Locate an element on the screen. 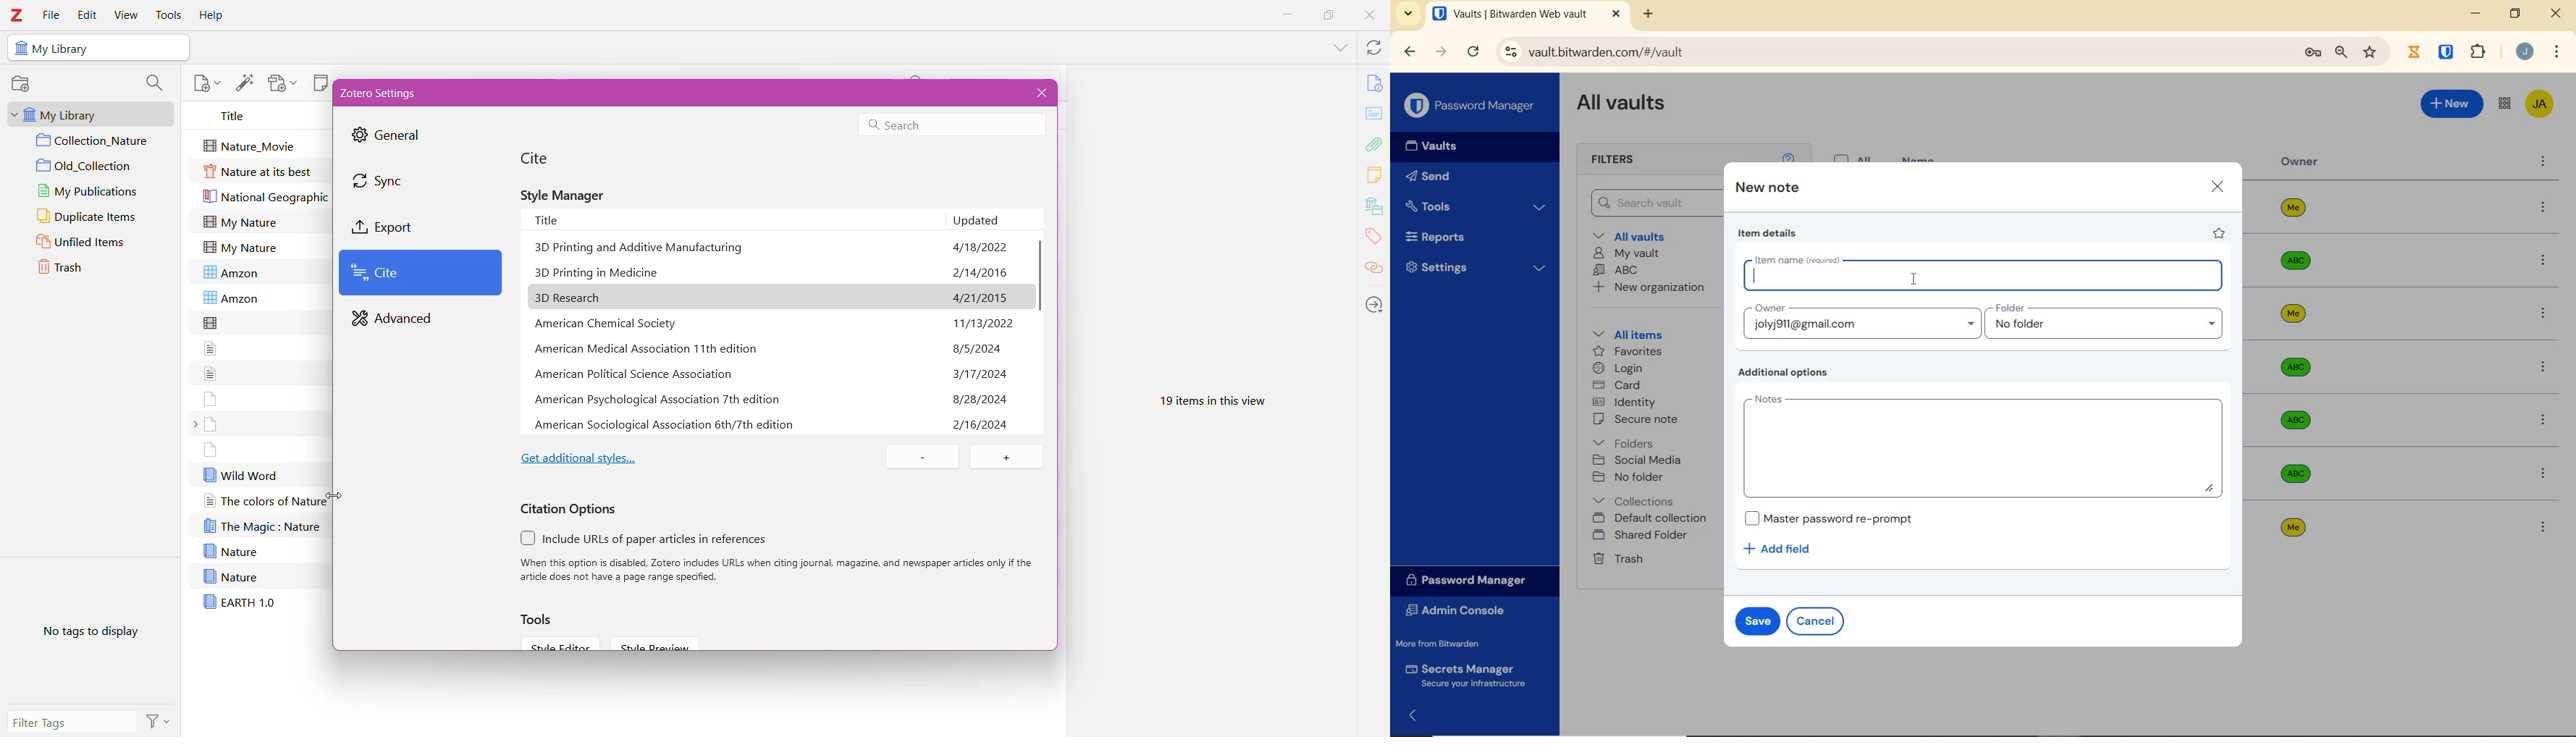 The width and height of the screenshot is (2576, 756). CLOSE is located at coordinates (2557, 17).